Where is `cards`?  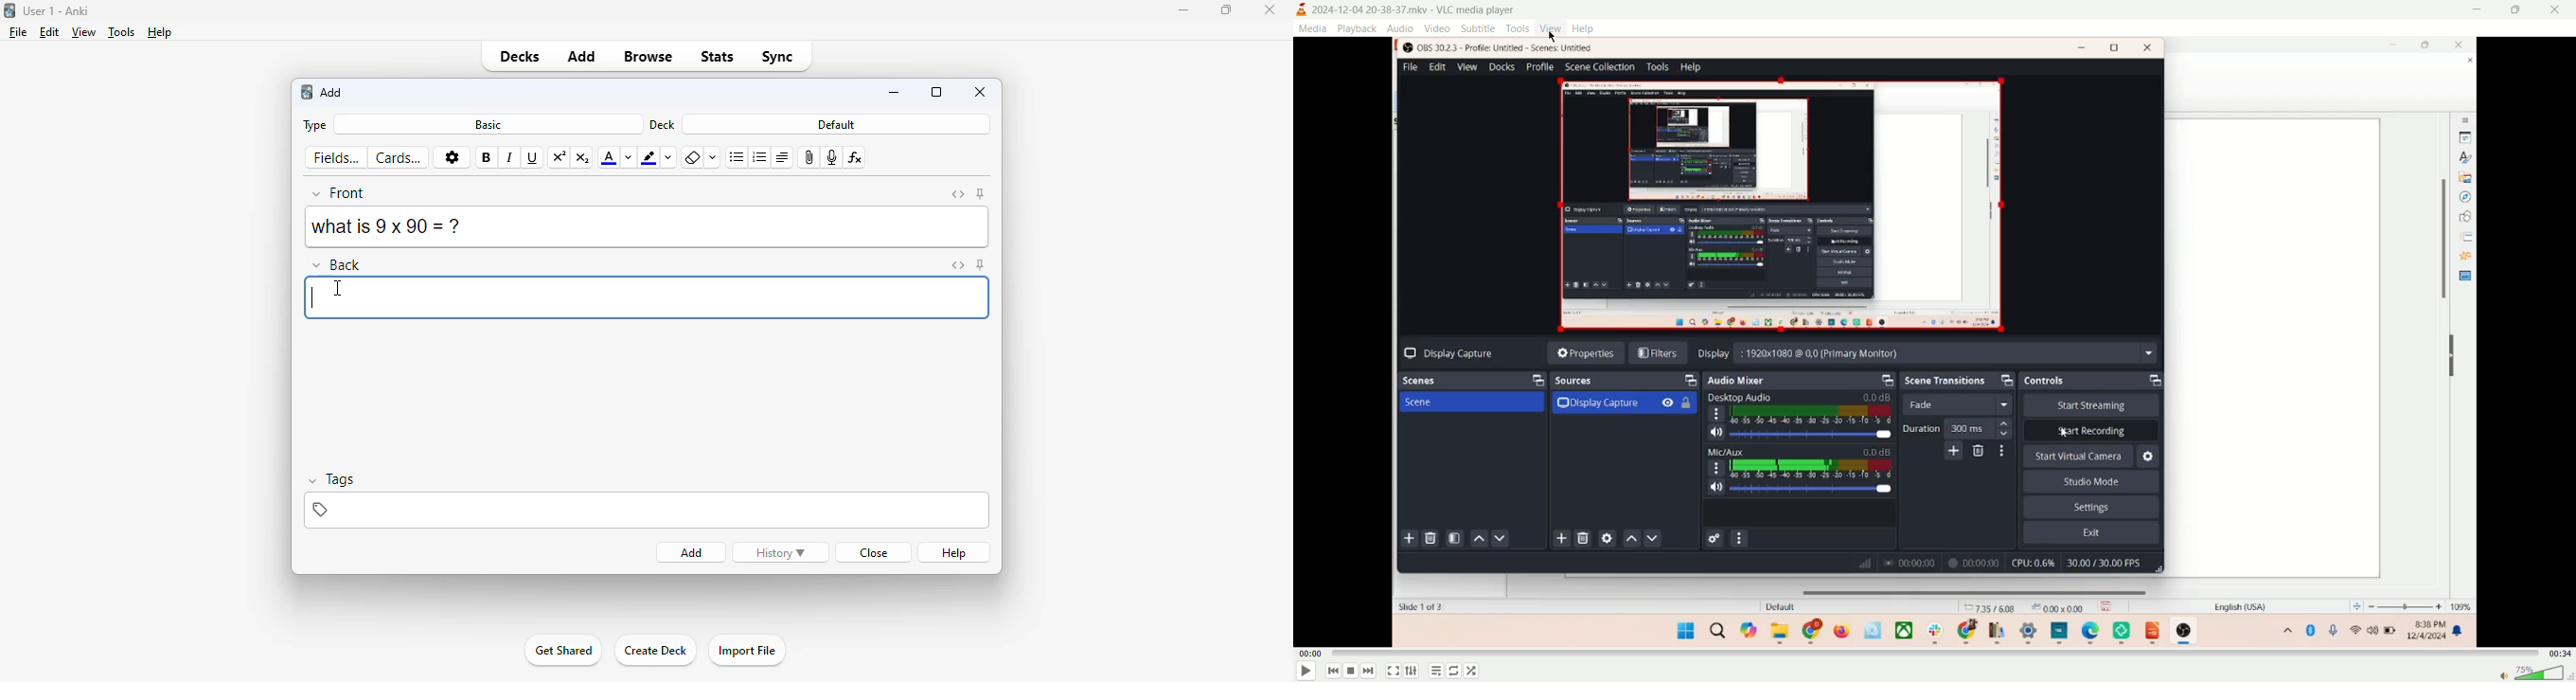
cards is located at coordinates (399, 157).